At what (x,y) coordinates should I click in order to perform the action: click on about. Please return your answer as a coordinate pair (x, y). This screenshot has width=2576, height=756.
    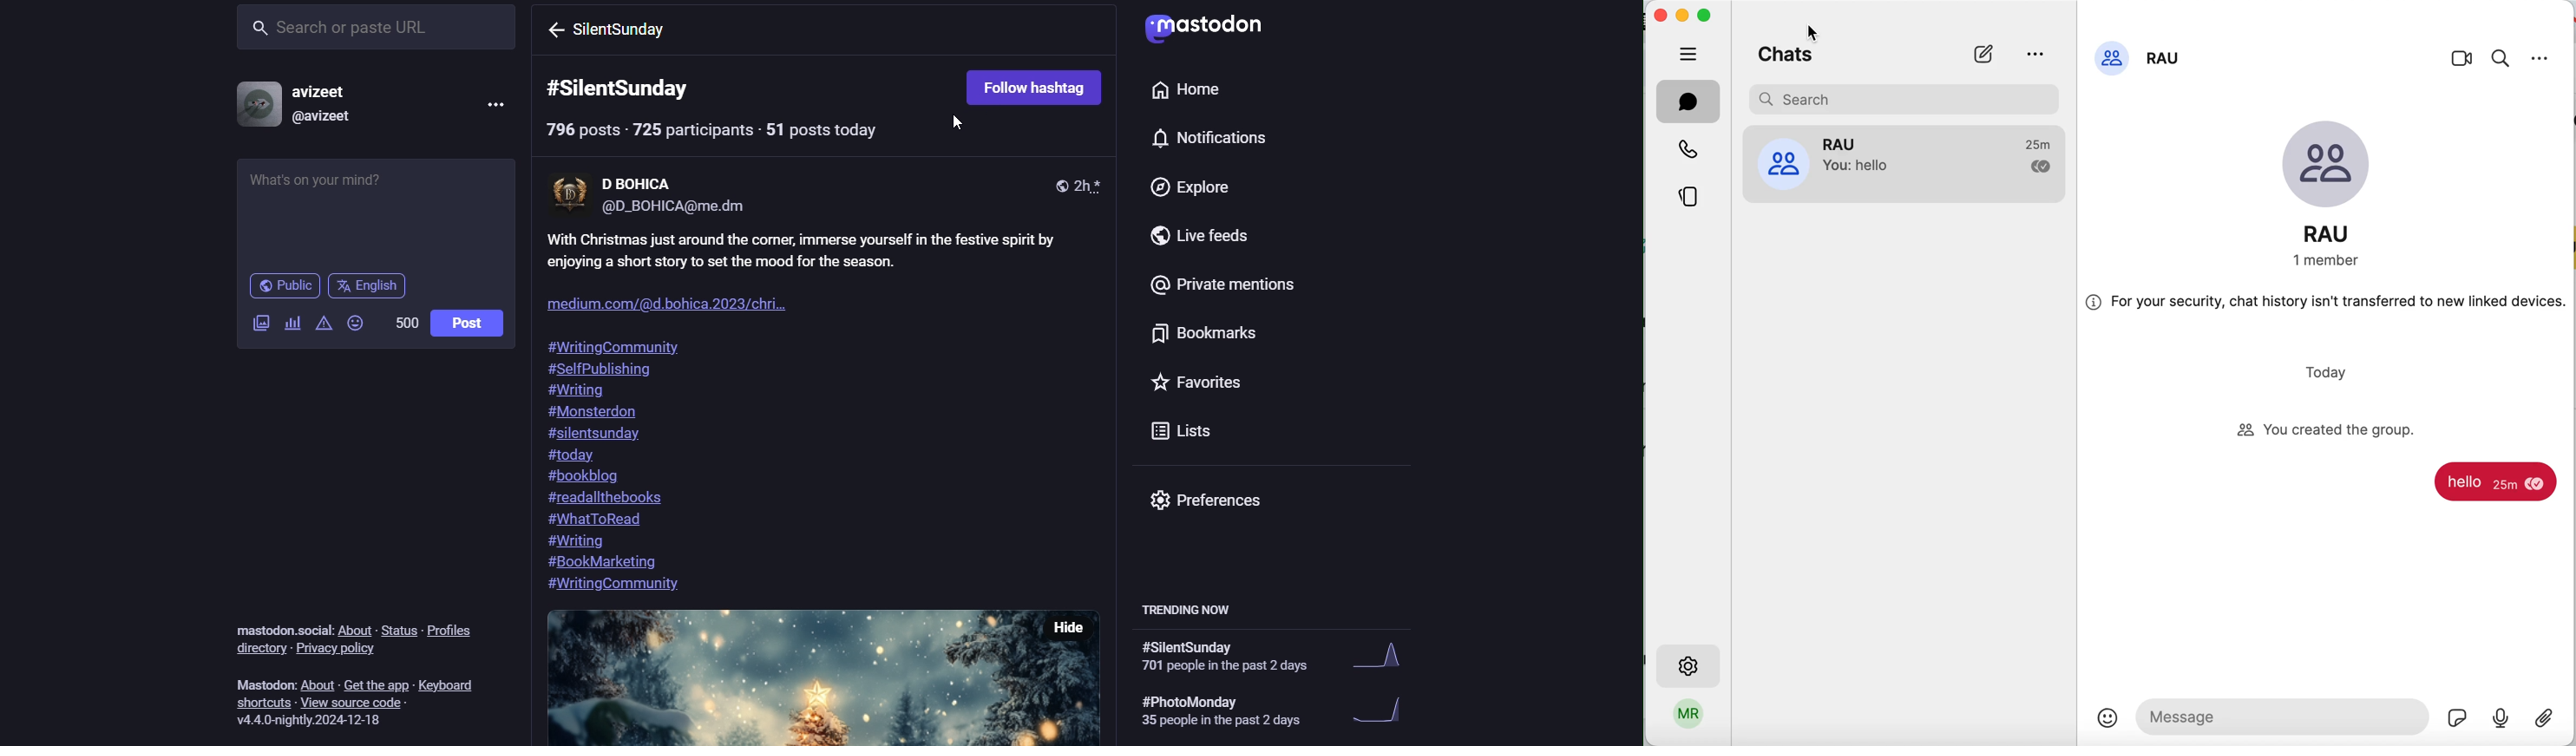
    Looking at the image, I should click on (318, 685).